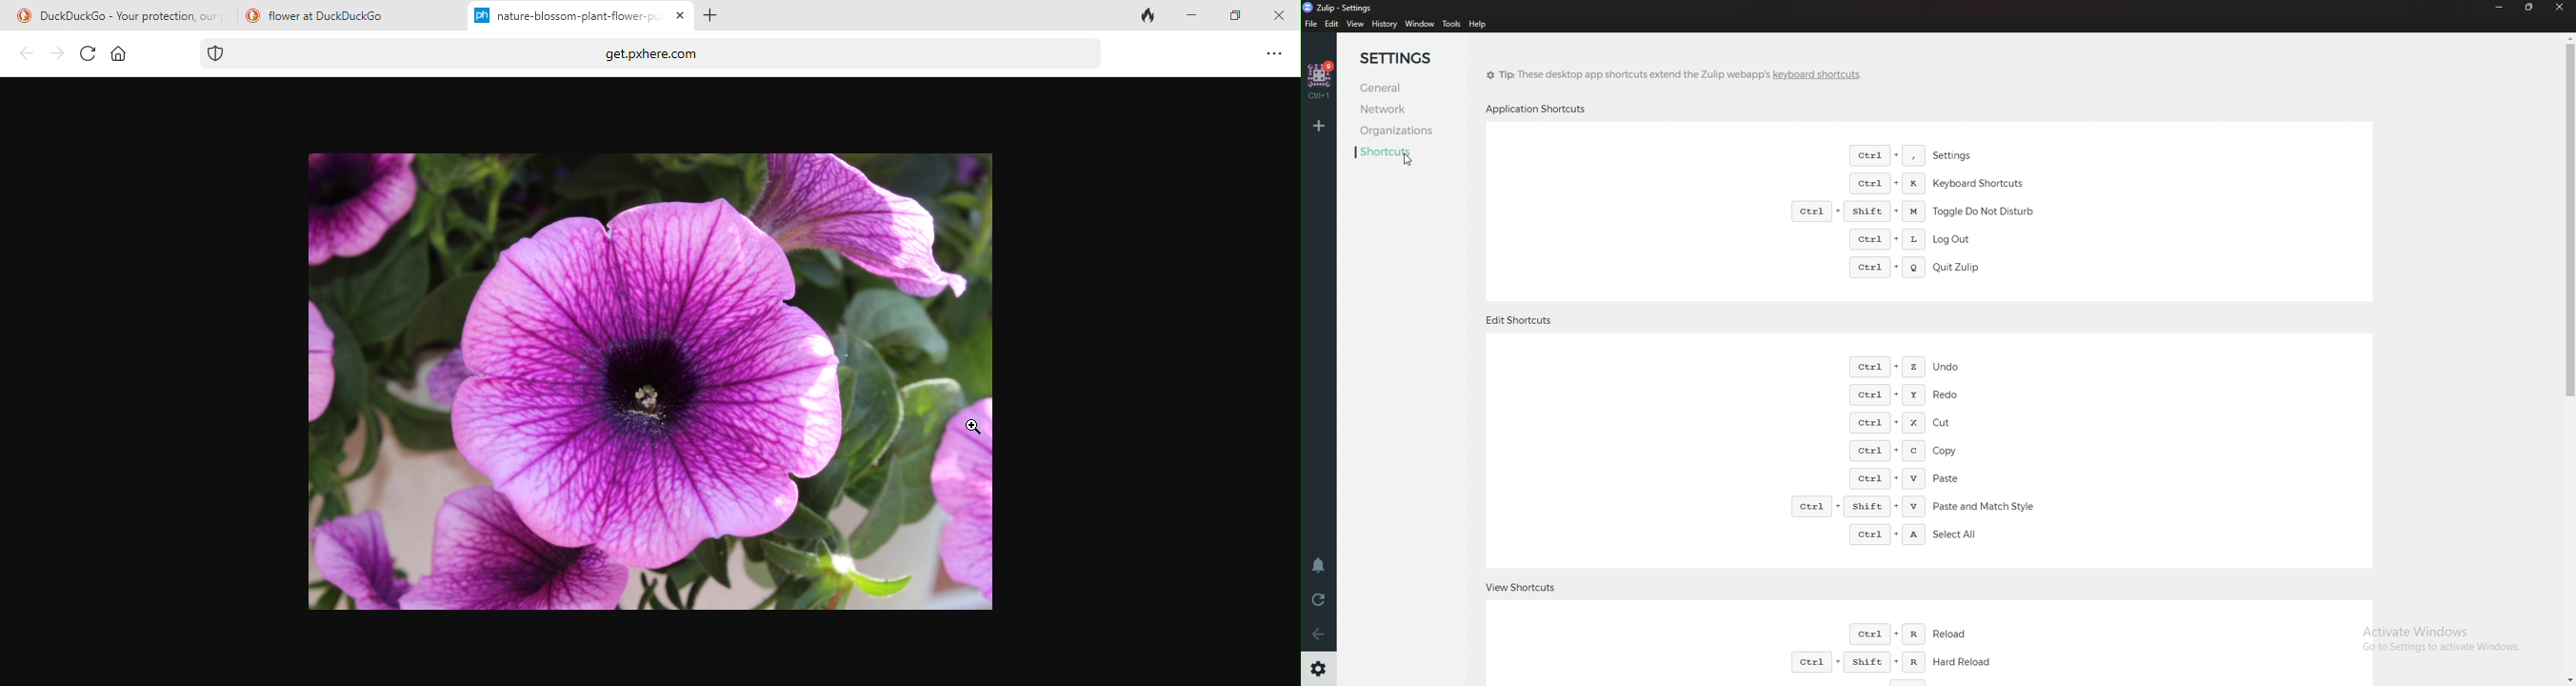  I want to click on edit shortcuts, so click(1527, 318).